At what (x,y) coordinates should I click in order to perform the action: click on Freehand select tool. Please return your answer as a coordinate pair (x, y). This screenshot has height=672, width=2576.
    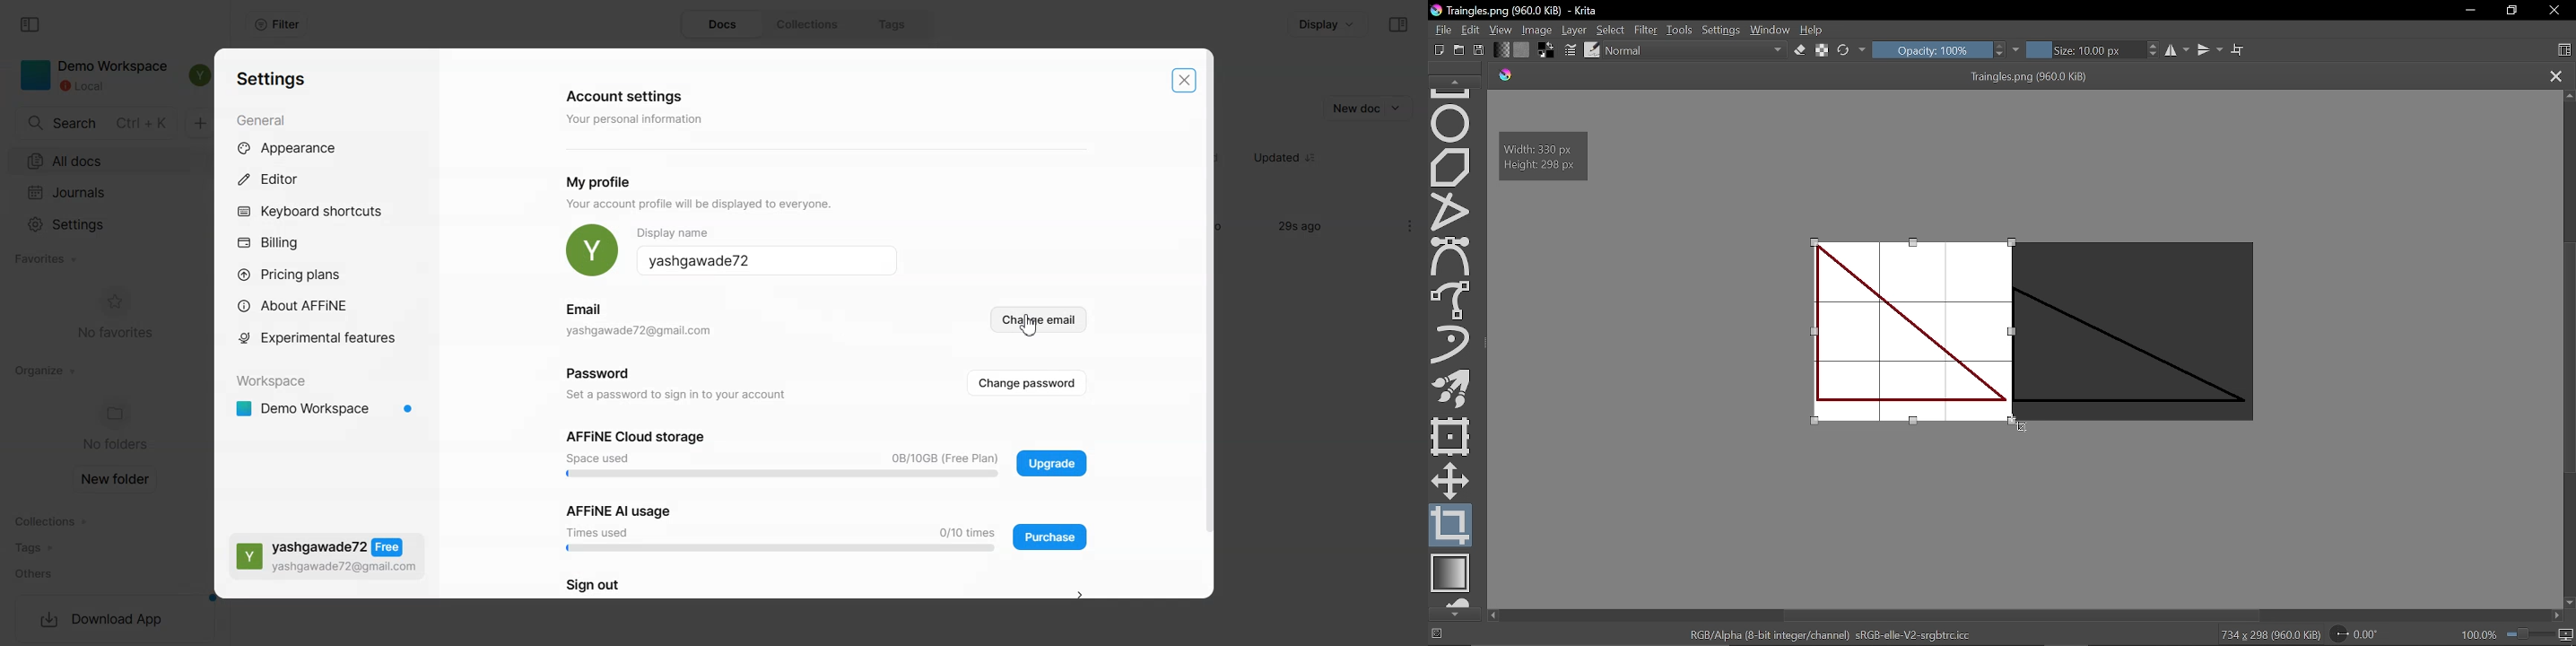
    Looking at the image, I should click on (1453, 299).